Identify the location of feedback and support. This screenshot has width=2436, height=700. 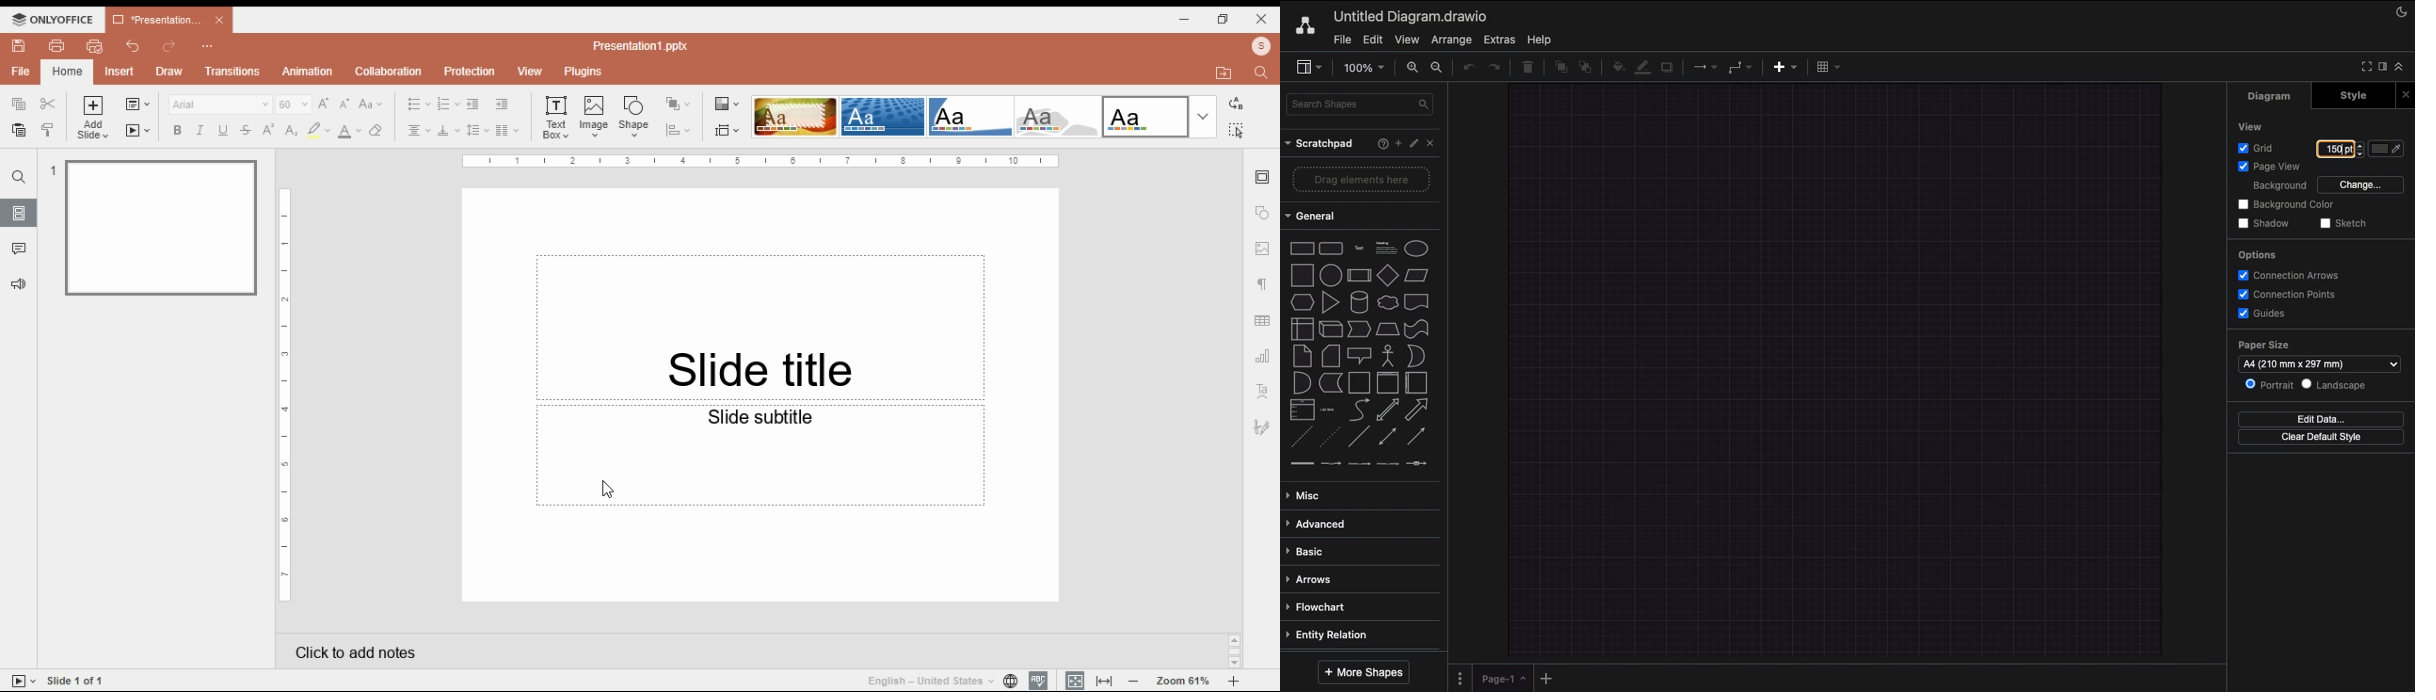
(20, 285).